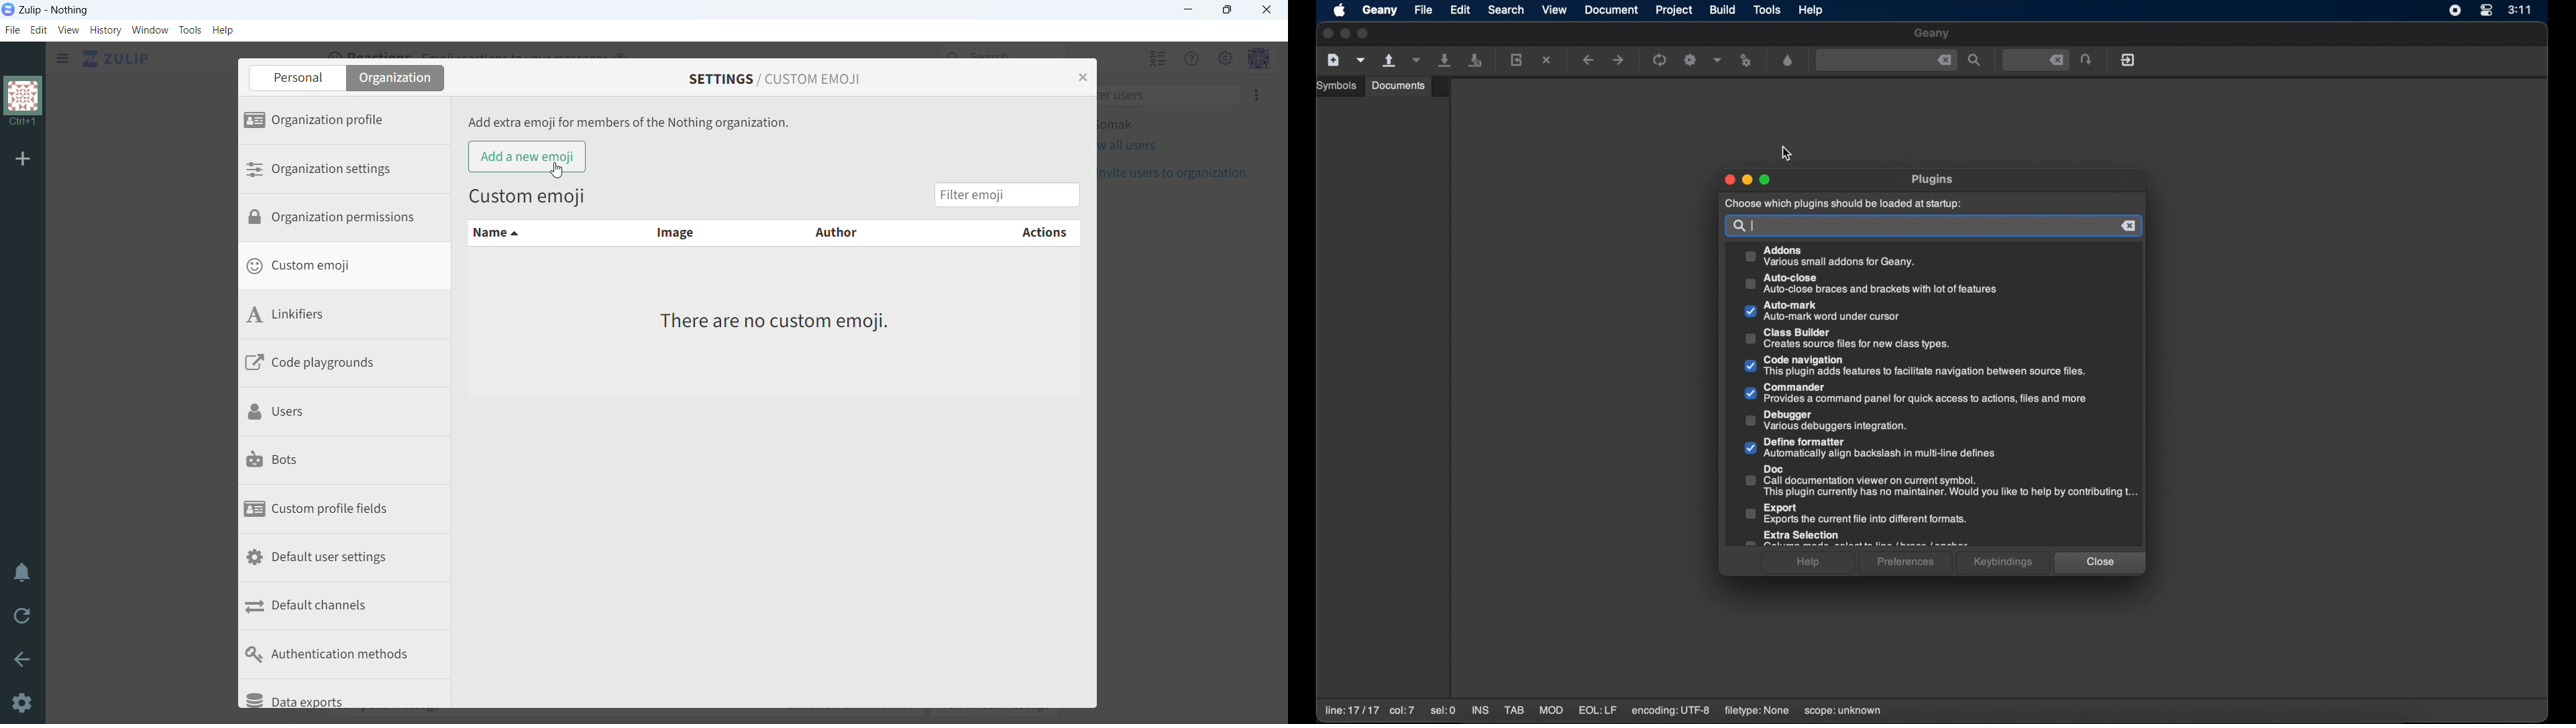 The width and height of the screenshot is (2576, 728). What do you see at coordinates (1718, 60) in the screenshot?
I see `choose more build options` at bounding box center [1718, 60].